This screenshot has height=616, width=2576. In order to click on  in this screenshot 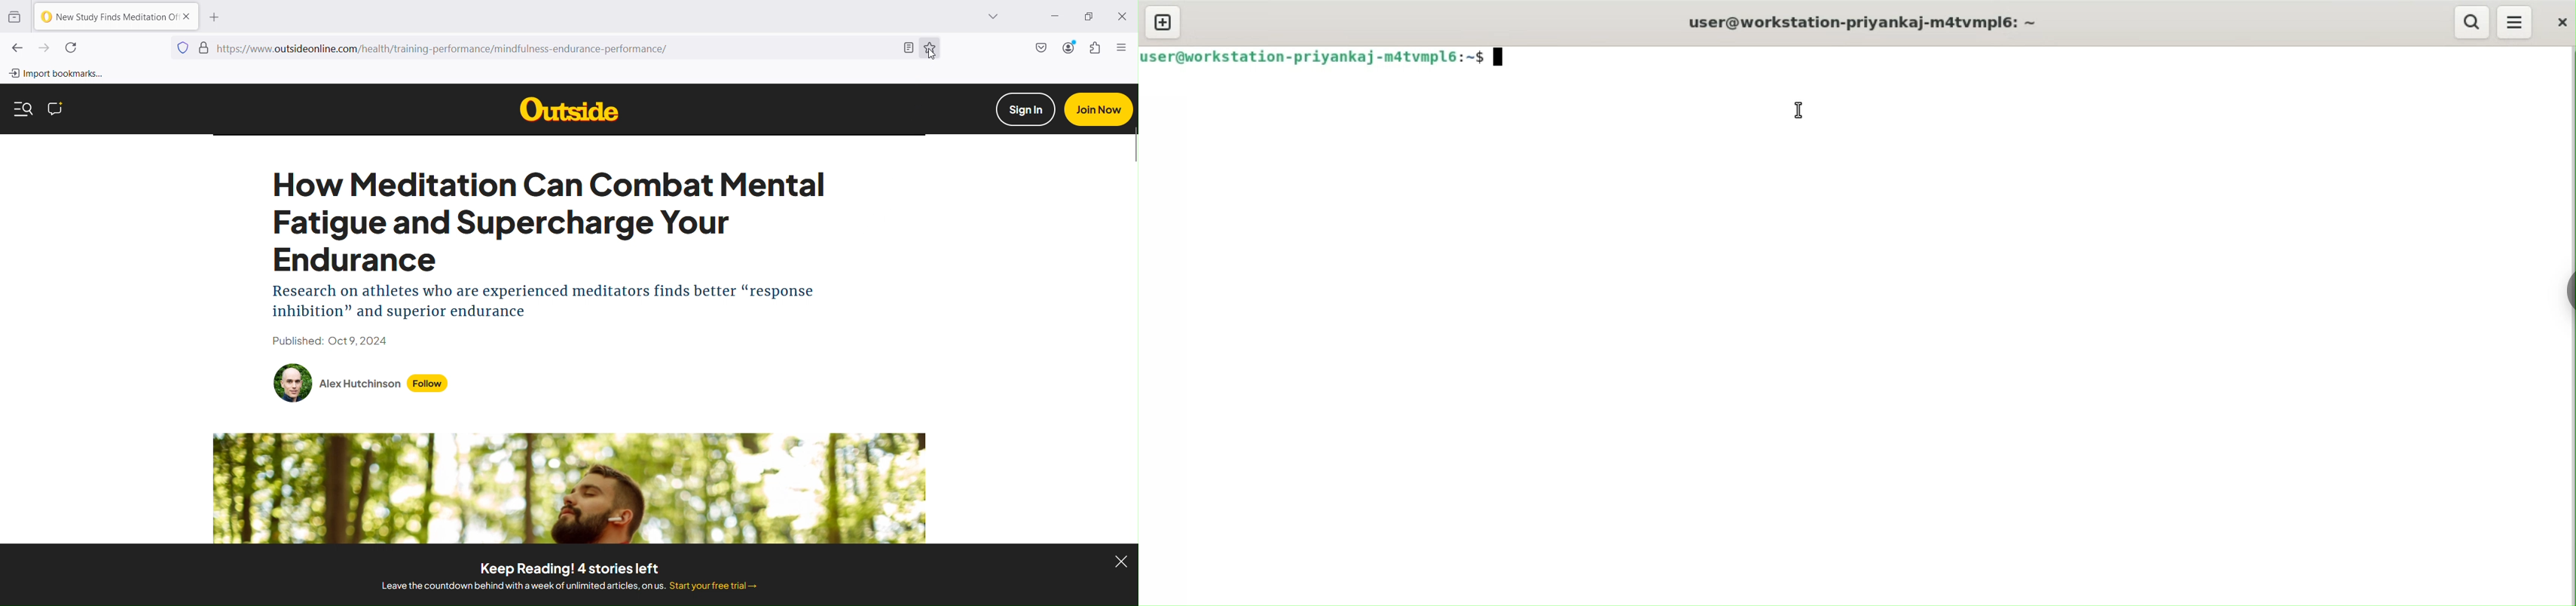, I will do `click(569, 109)`.